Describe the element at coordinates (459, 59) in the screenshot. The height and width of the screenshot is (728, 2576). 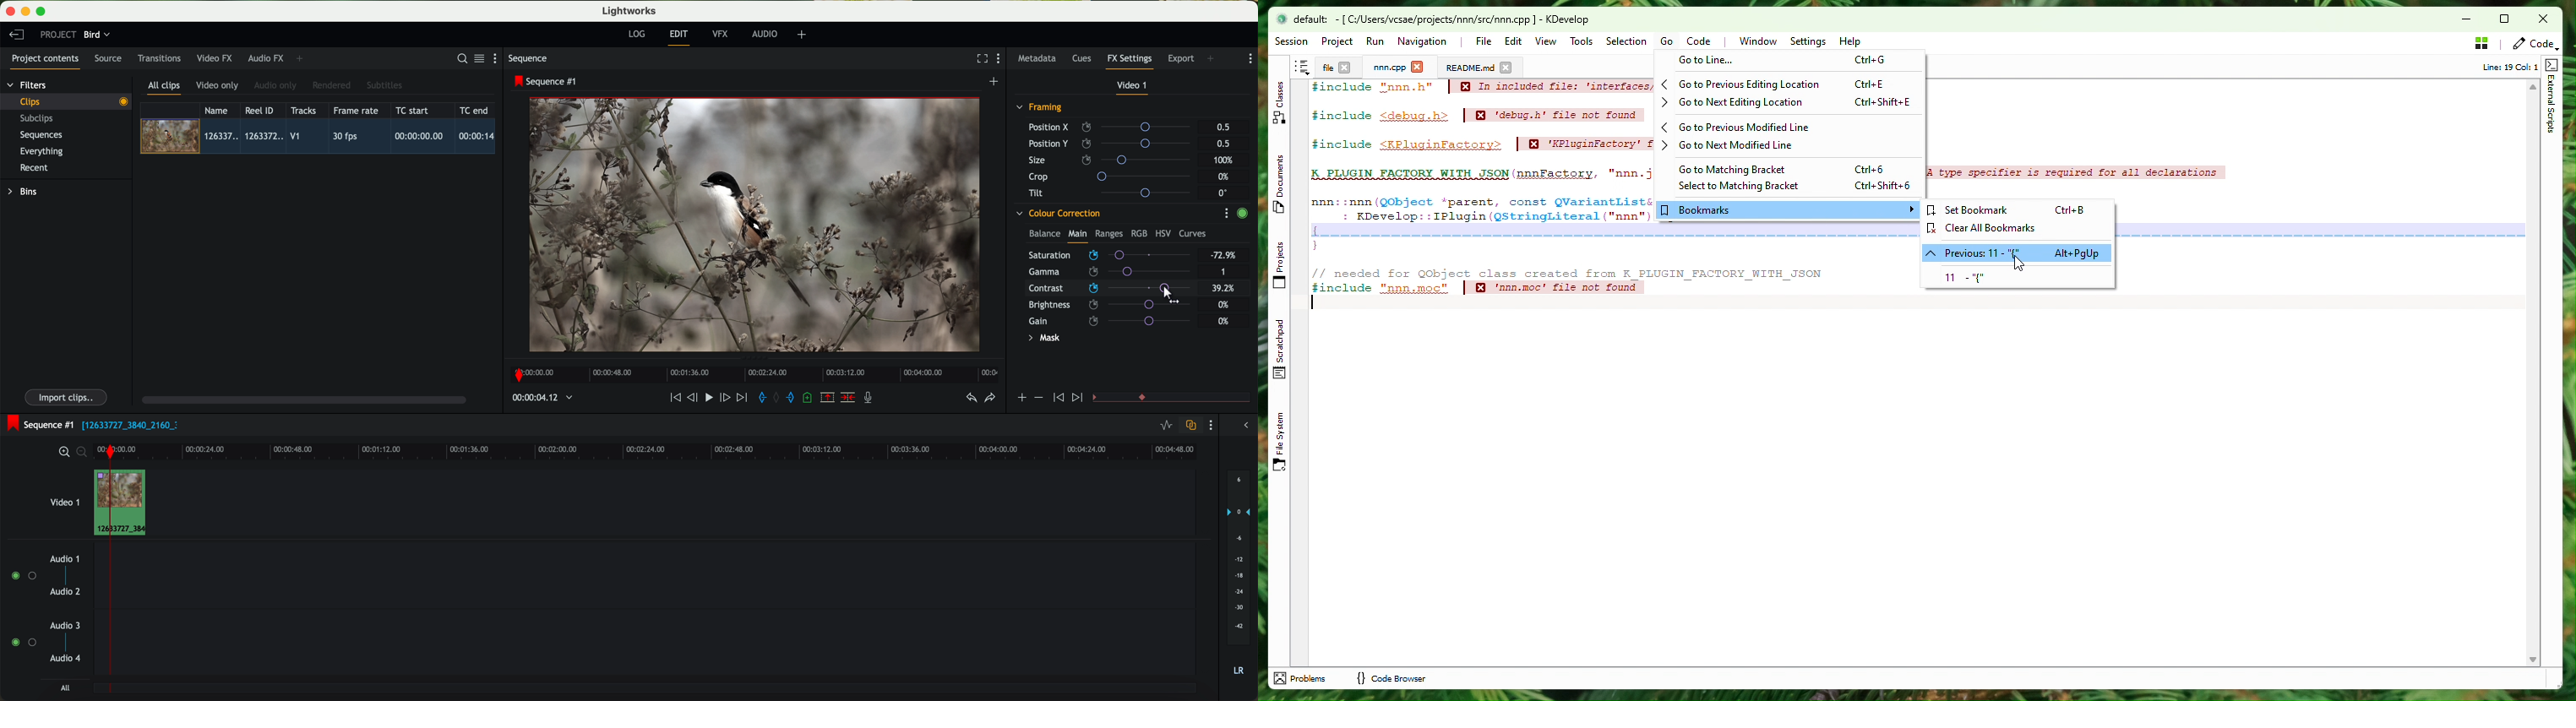
I see `search for assets or bins` at that location.